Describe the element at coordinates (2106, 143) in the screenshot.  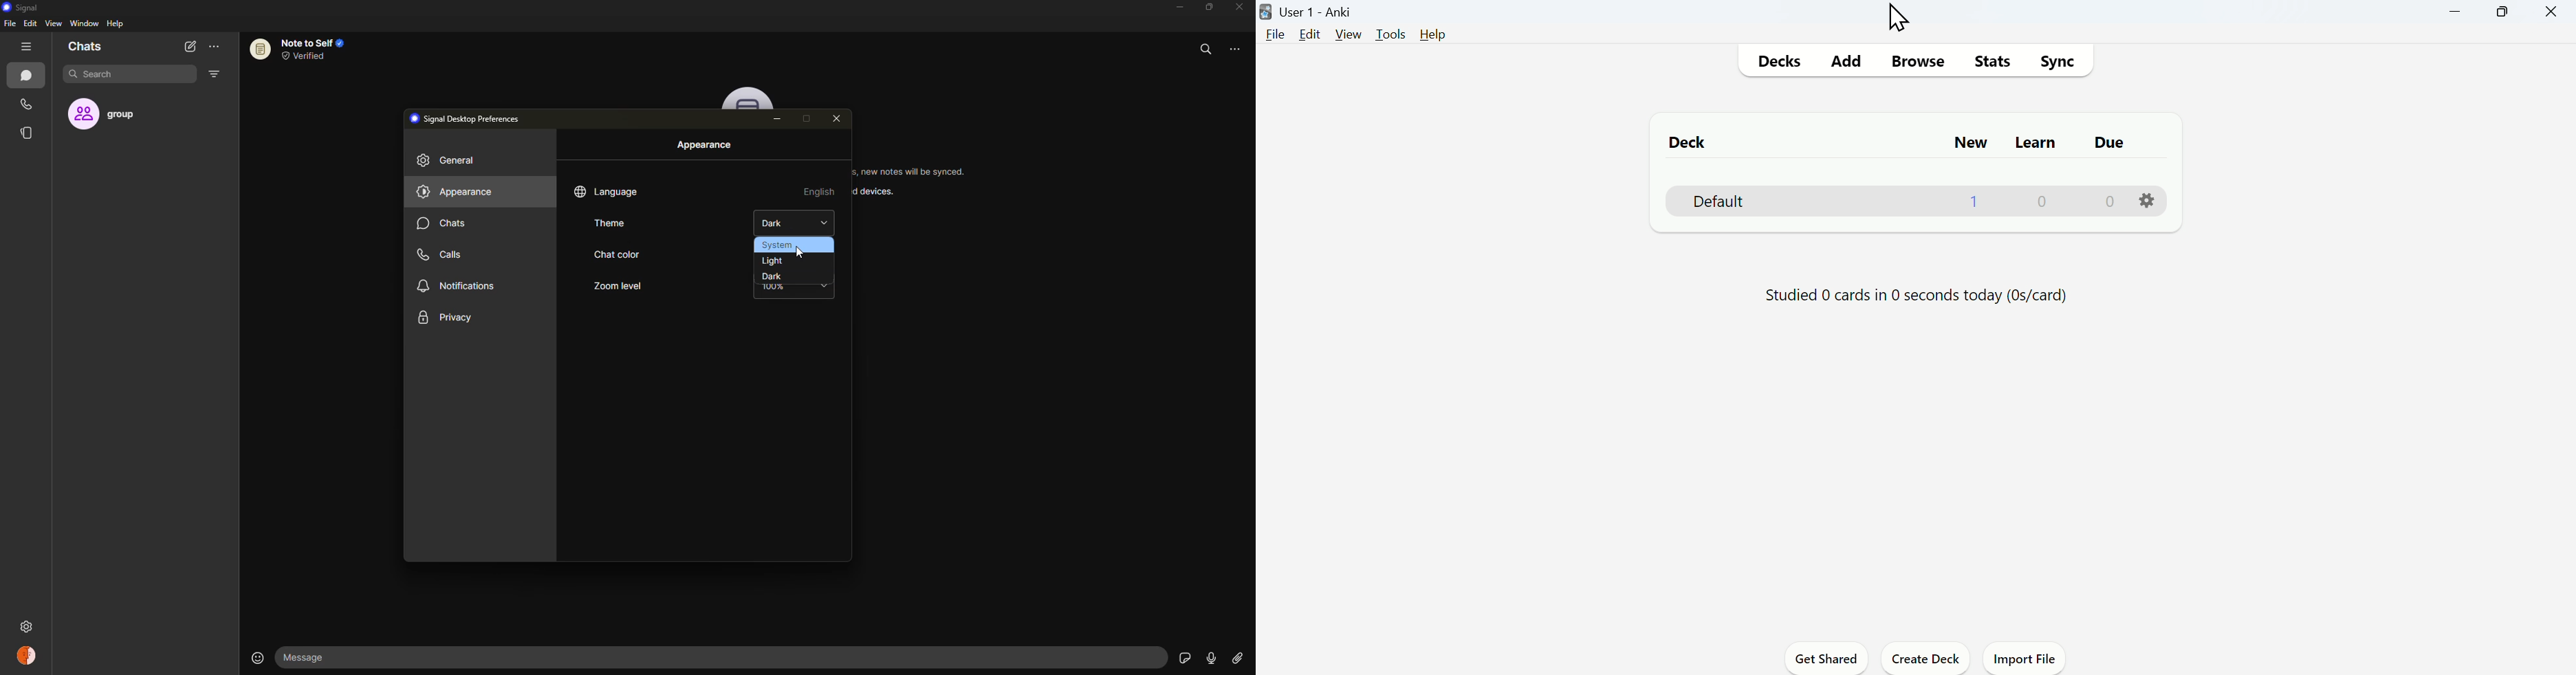
I see `Due` at that location.